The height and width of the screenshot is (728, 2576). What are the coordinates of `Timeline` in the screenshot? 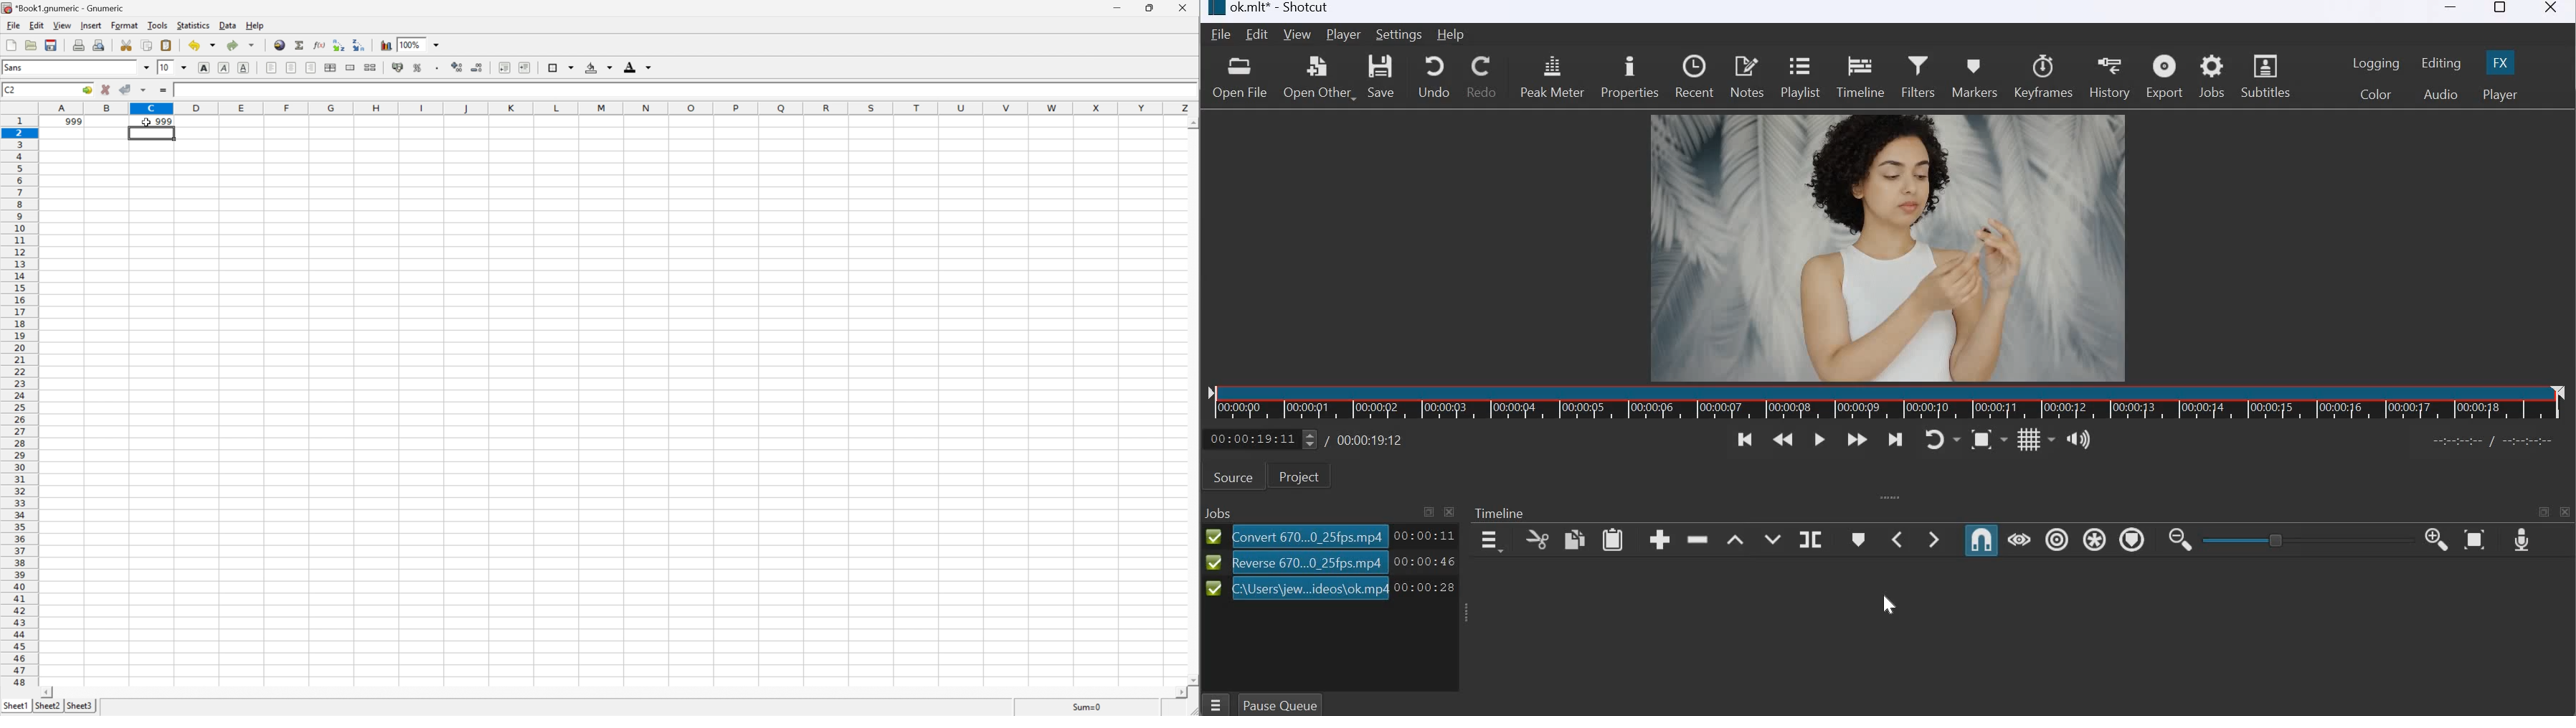 It's located at (1862, 75).